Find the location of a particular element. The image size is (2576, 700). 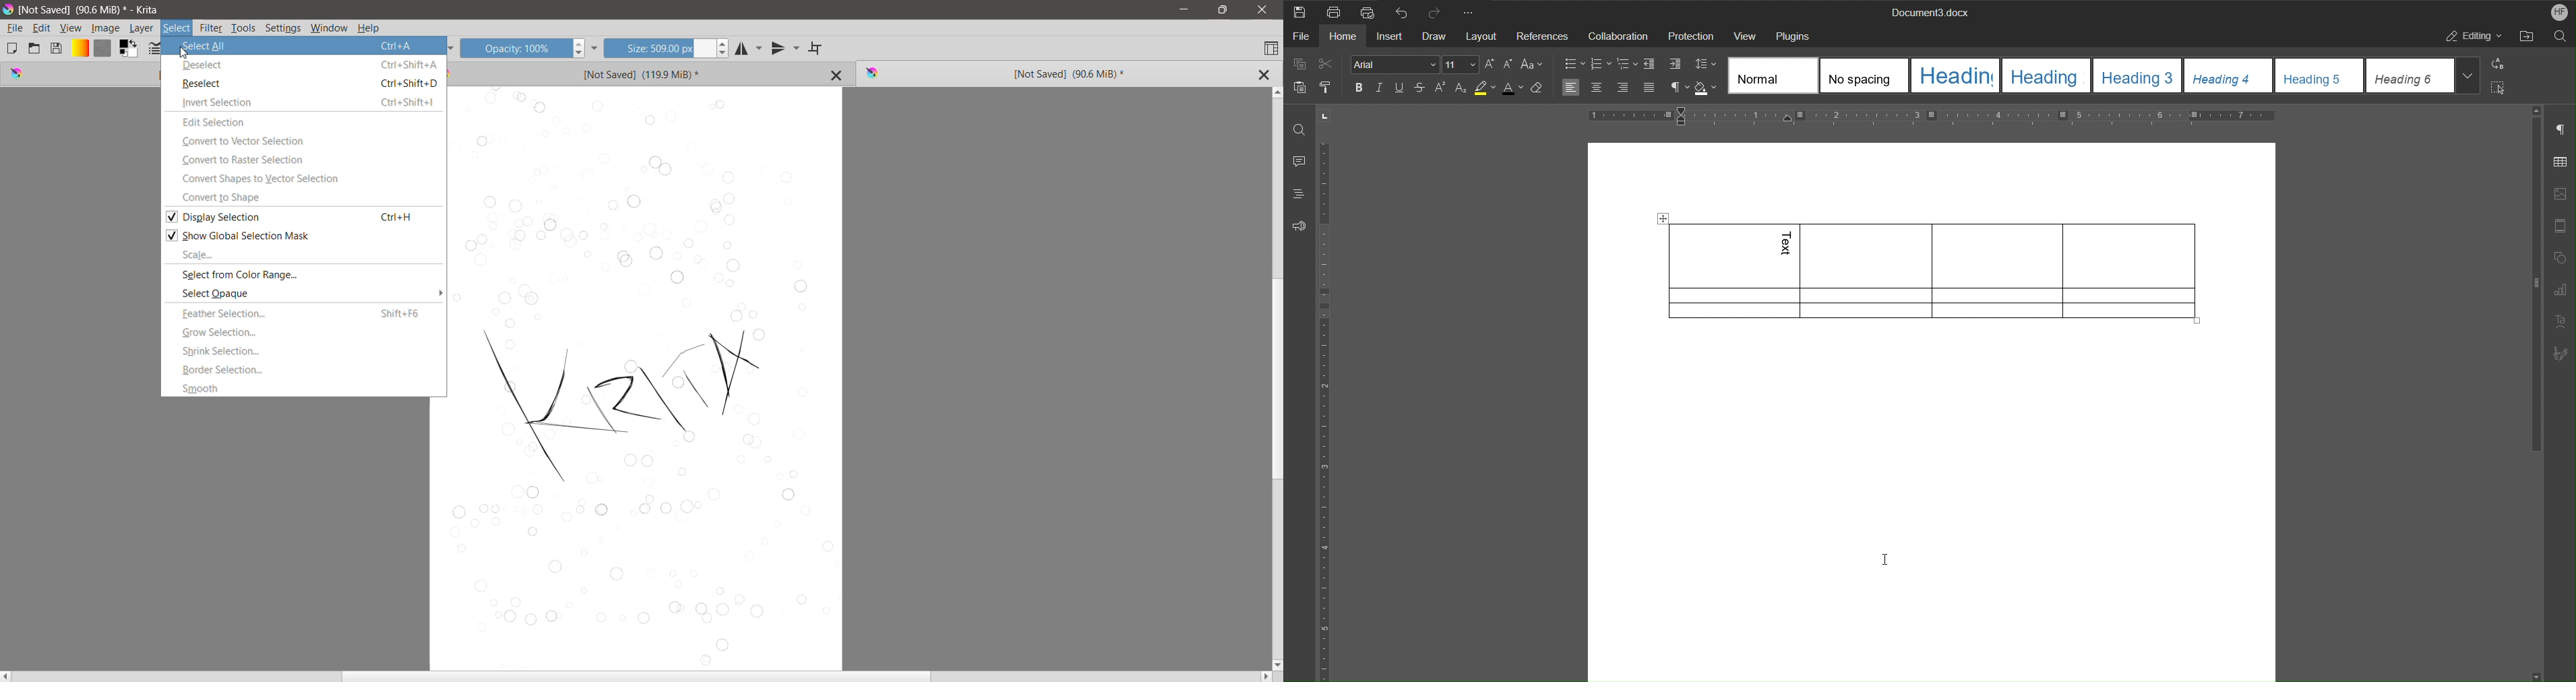

Select is located at coordinates (177, 28).